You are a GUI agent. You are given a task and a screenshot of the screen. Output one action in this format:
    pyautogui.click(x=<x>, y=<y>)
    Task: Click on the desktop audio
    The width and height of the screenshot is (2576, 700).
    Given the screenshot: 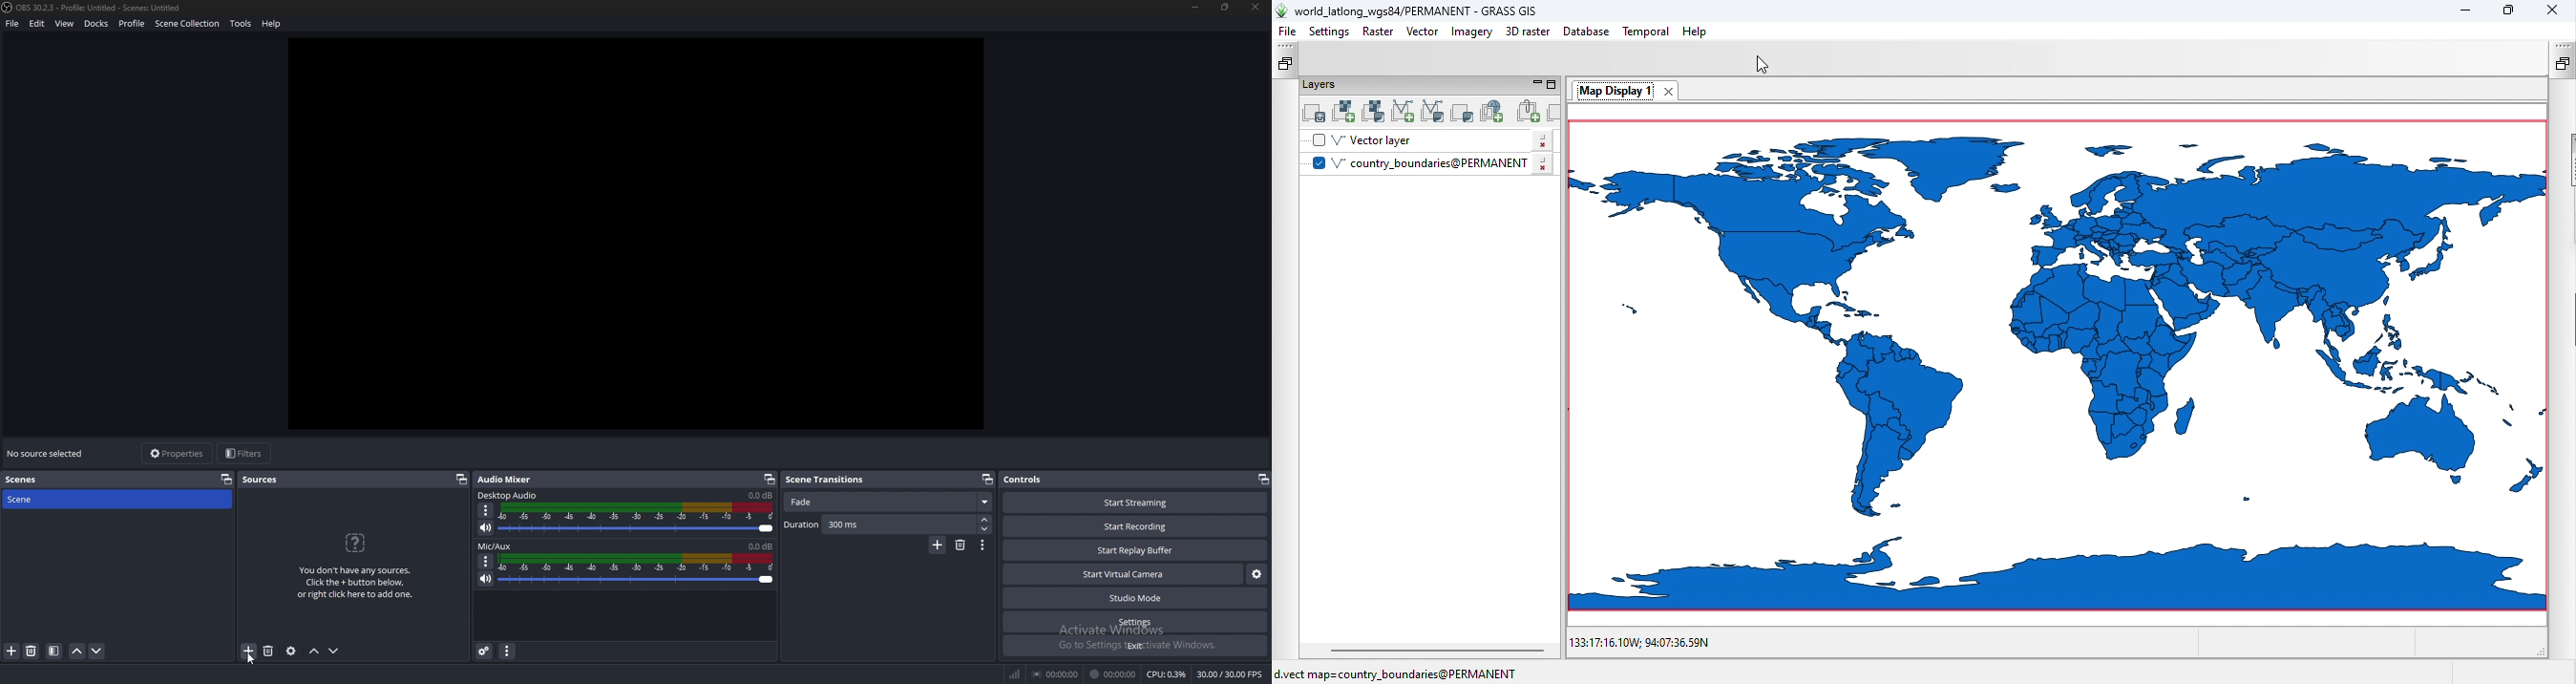 What is the action you would take?
    pyautogui.click(x=509, y=495)
    